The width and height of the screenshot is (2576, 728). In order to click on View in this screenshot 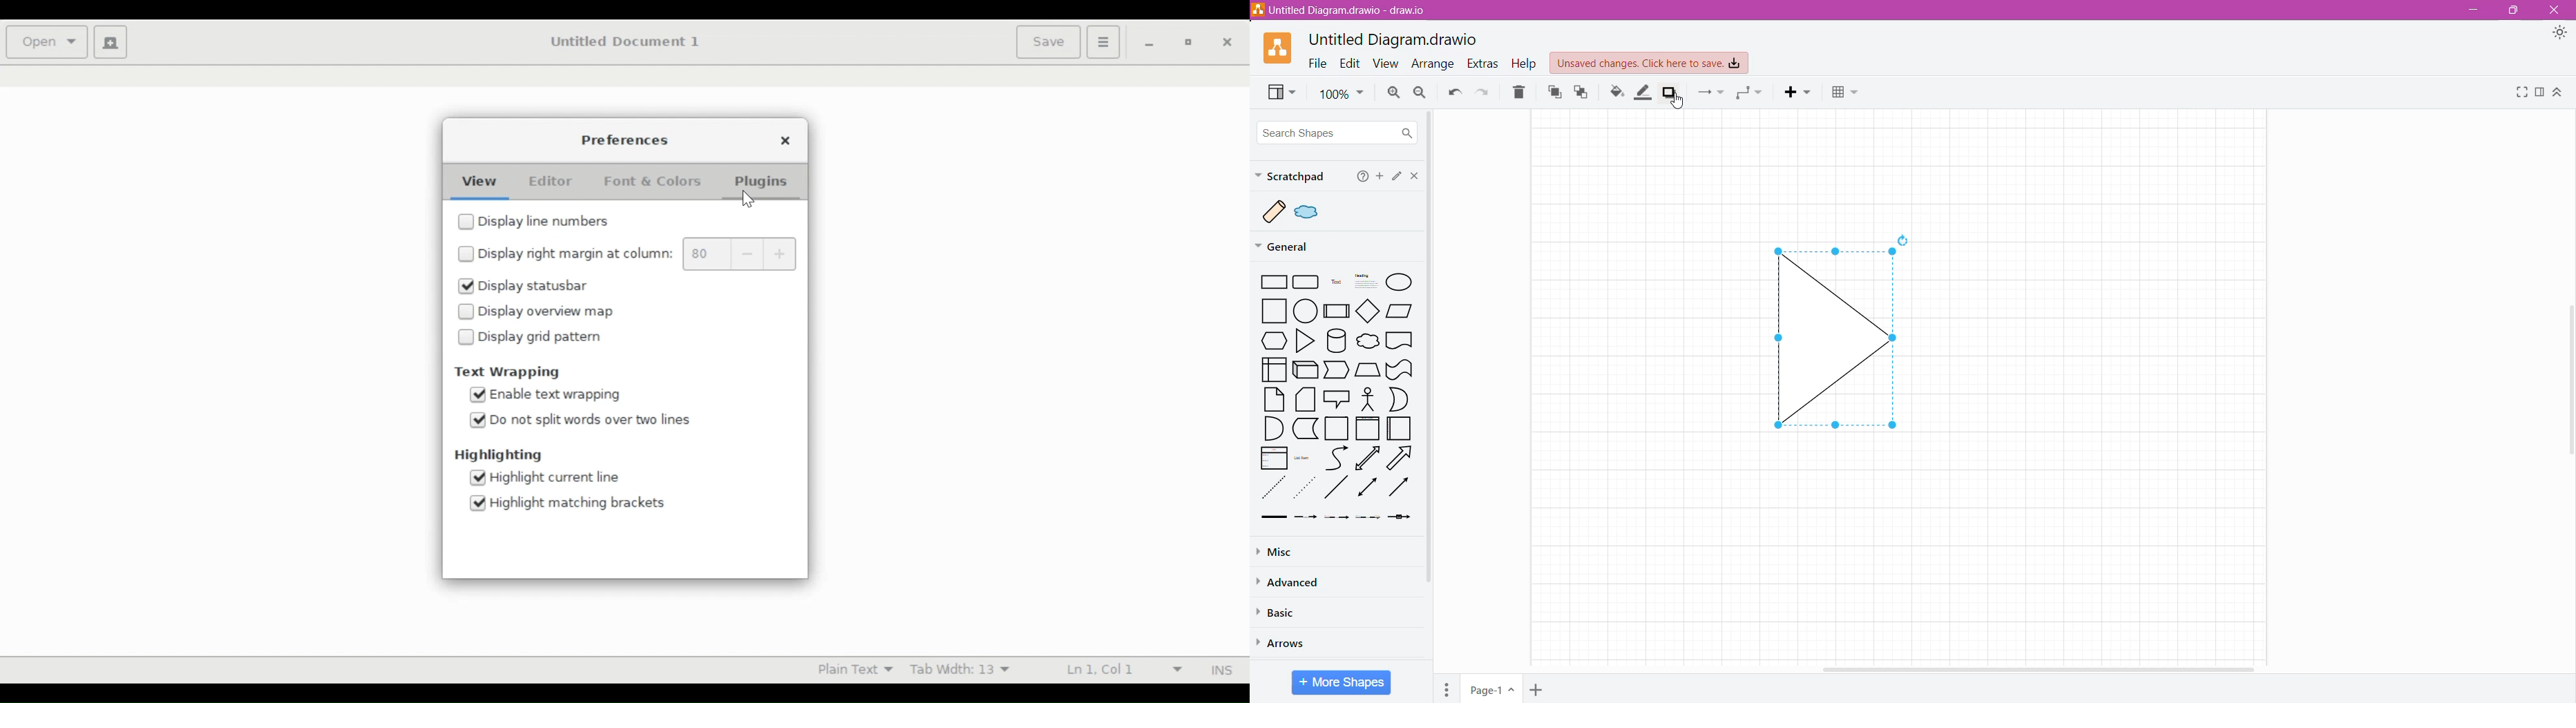, I will do `click(1275, 93)`.